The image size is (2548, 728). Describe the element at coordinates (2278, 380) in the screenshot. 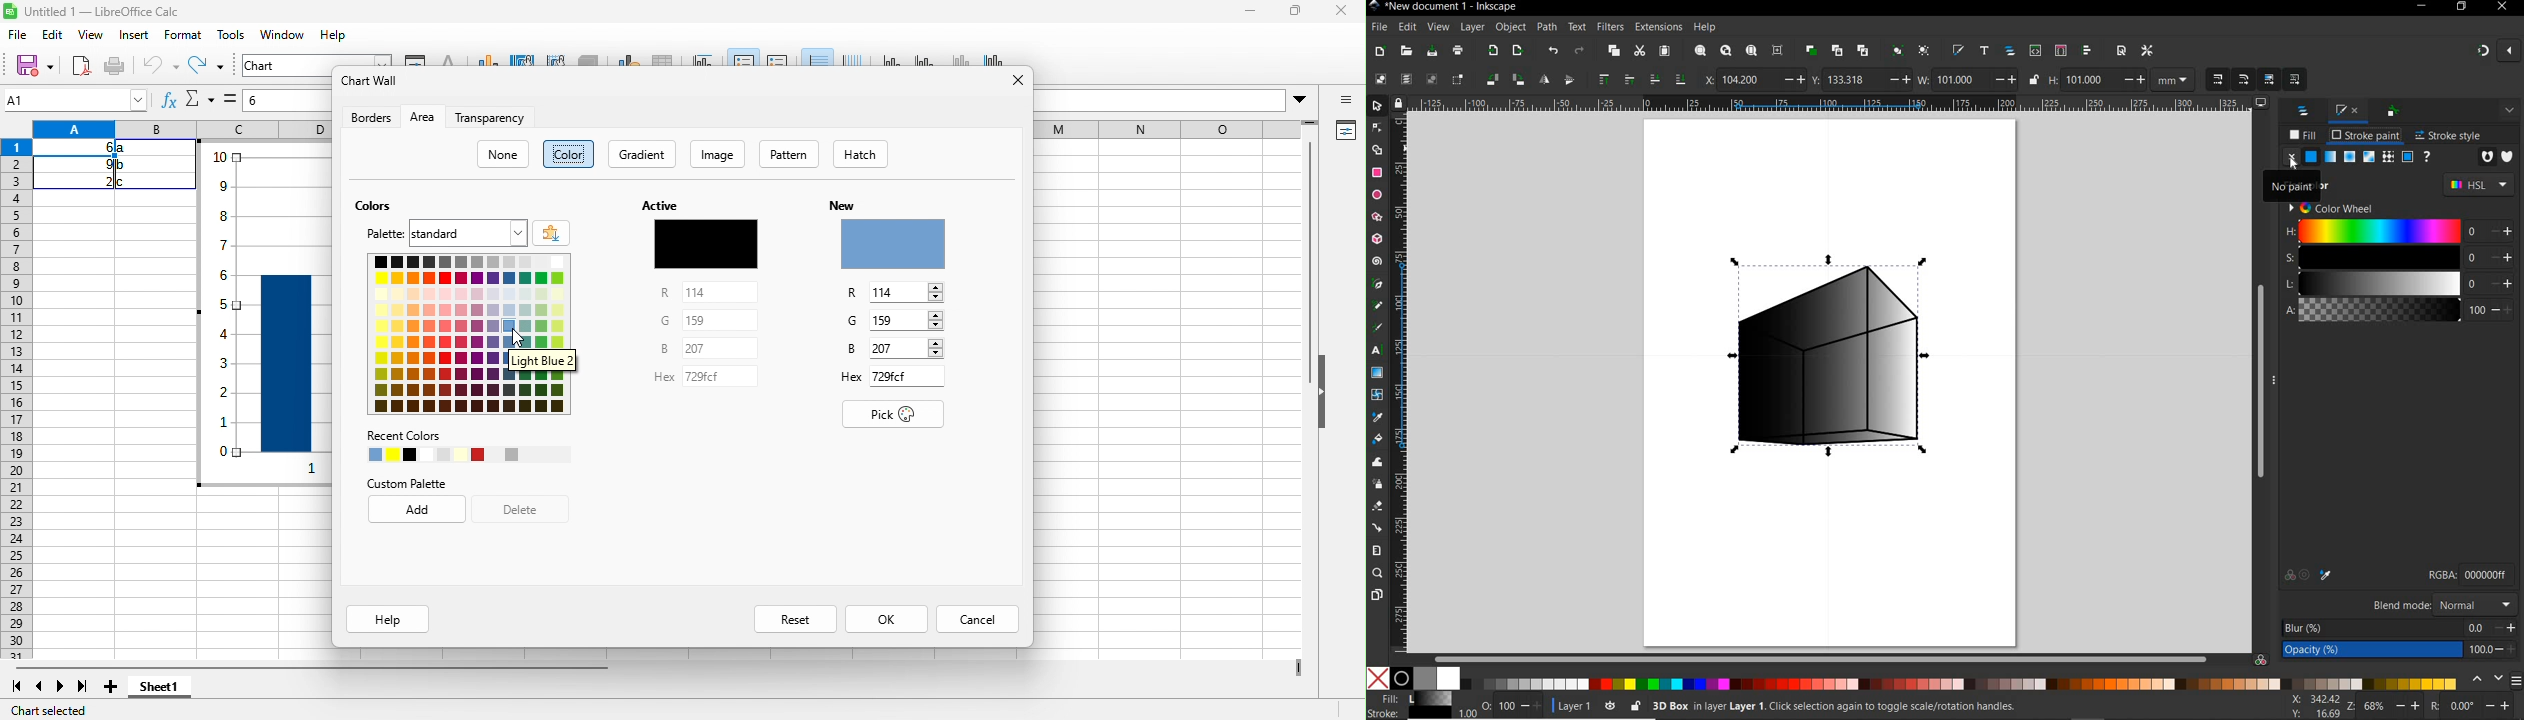

I see `hide` at that location.